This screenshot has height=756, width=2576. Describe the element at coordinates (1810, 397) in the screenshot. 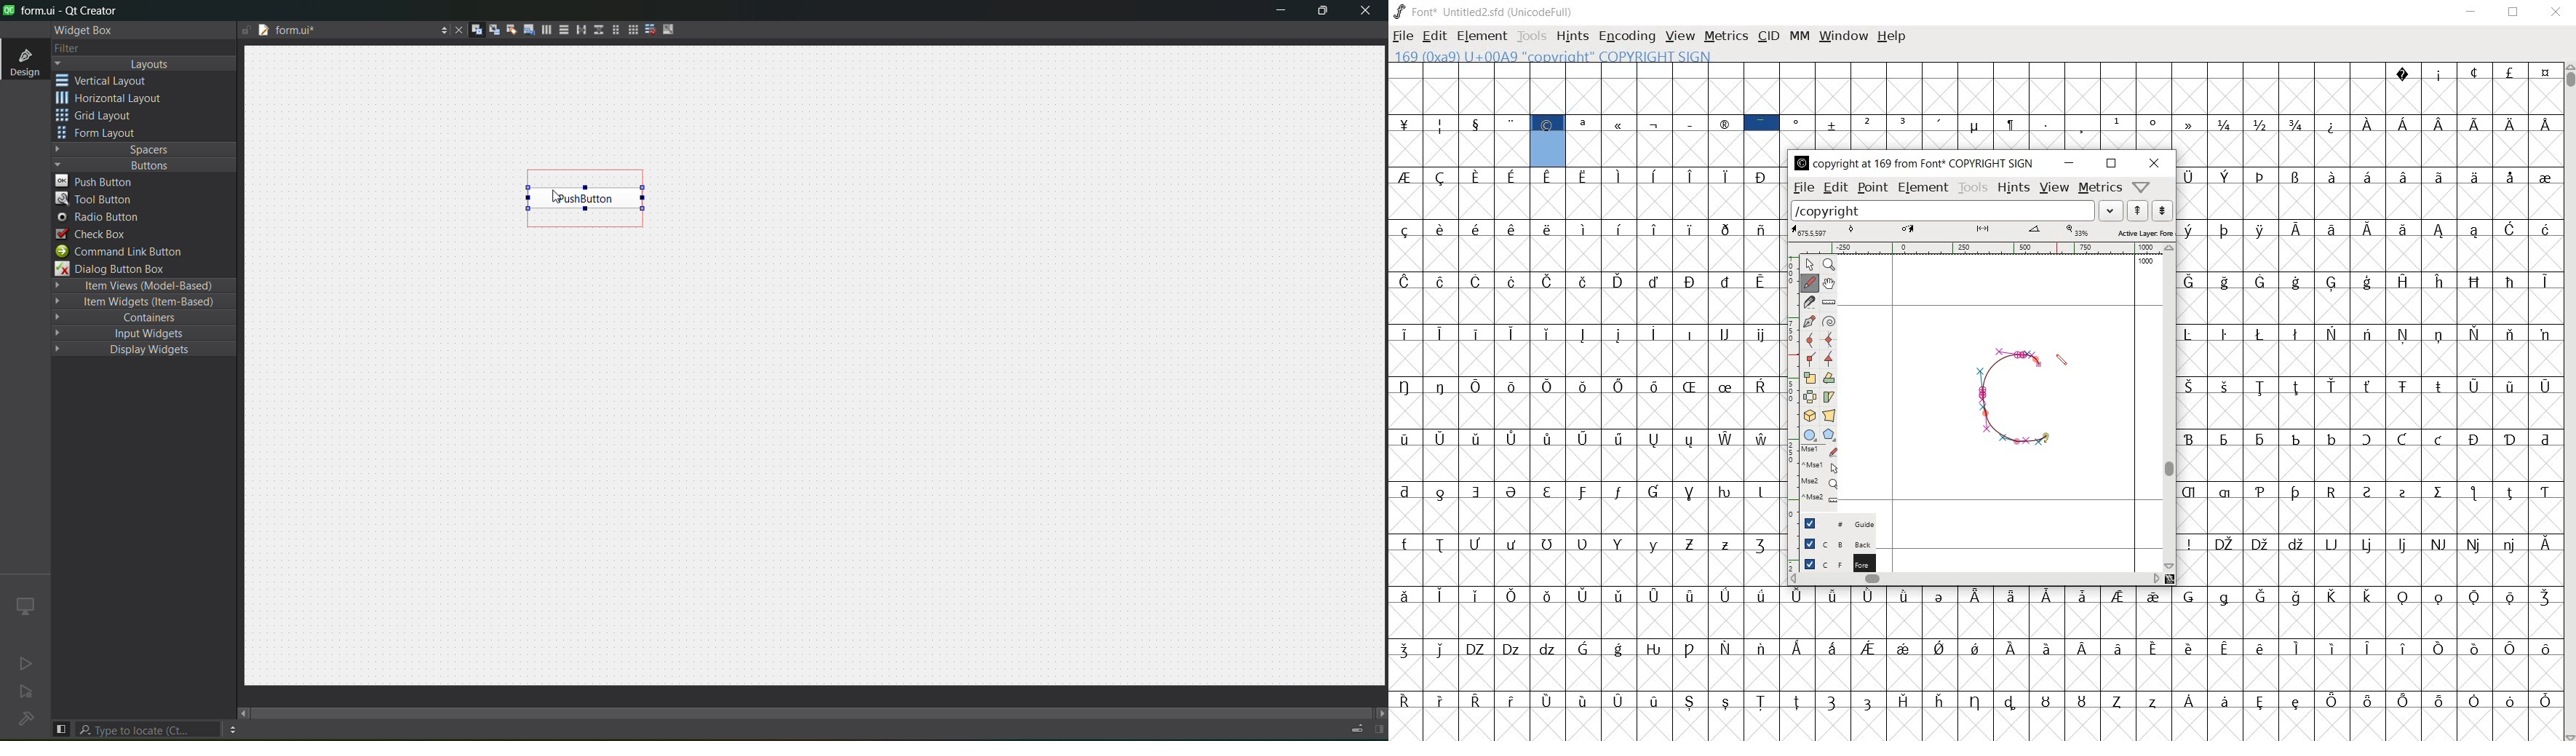

I see `flip the selection` at that location.